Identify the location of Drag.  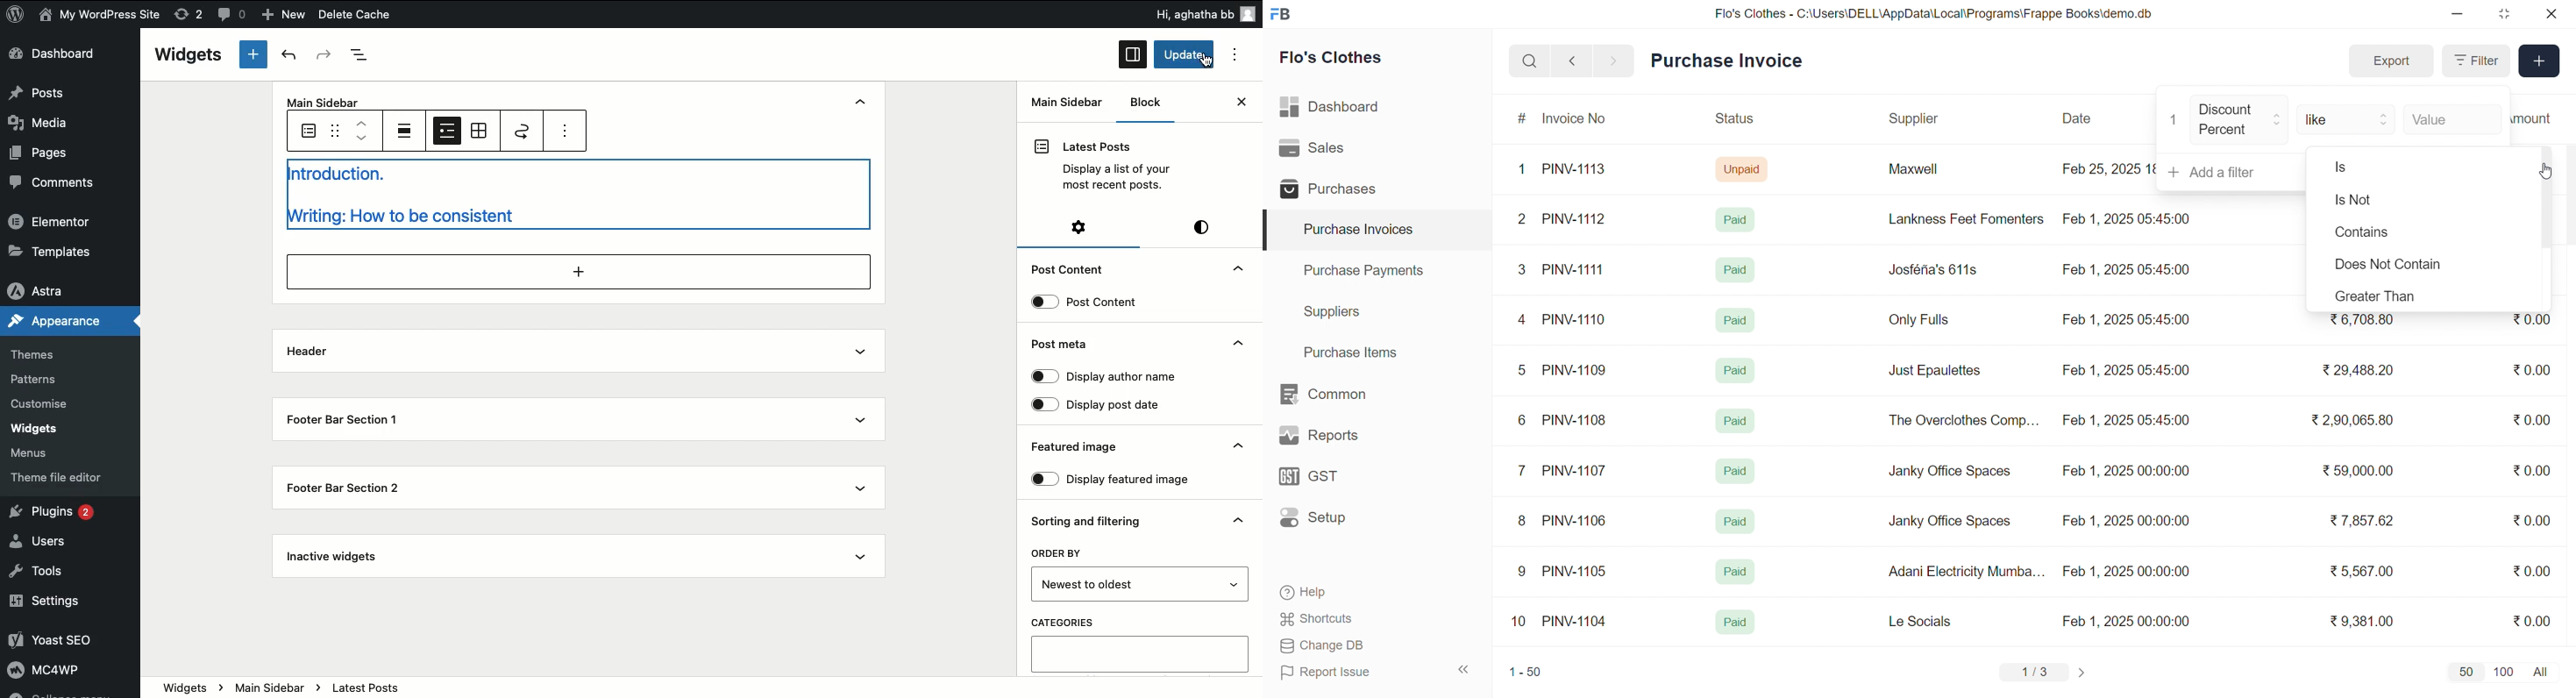
(336, 130).